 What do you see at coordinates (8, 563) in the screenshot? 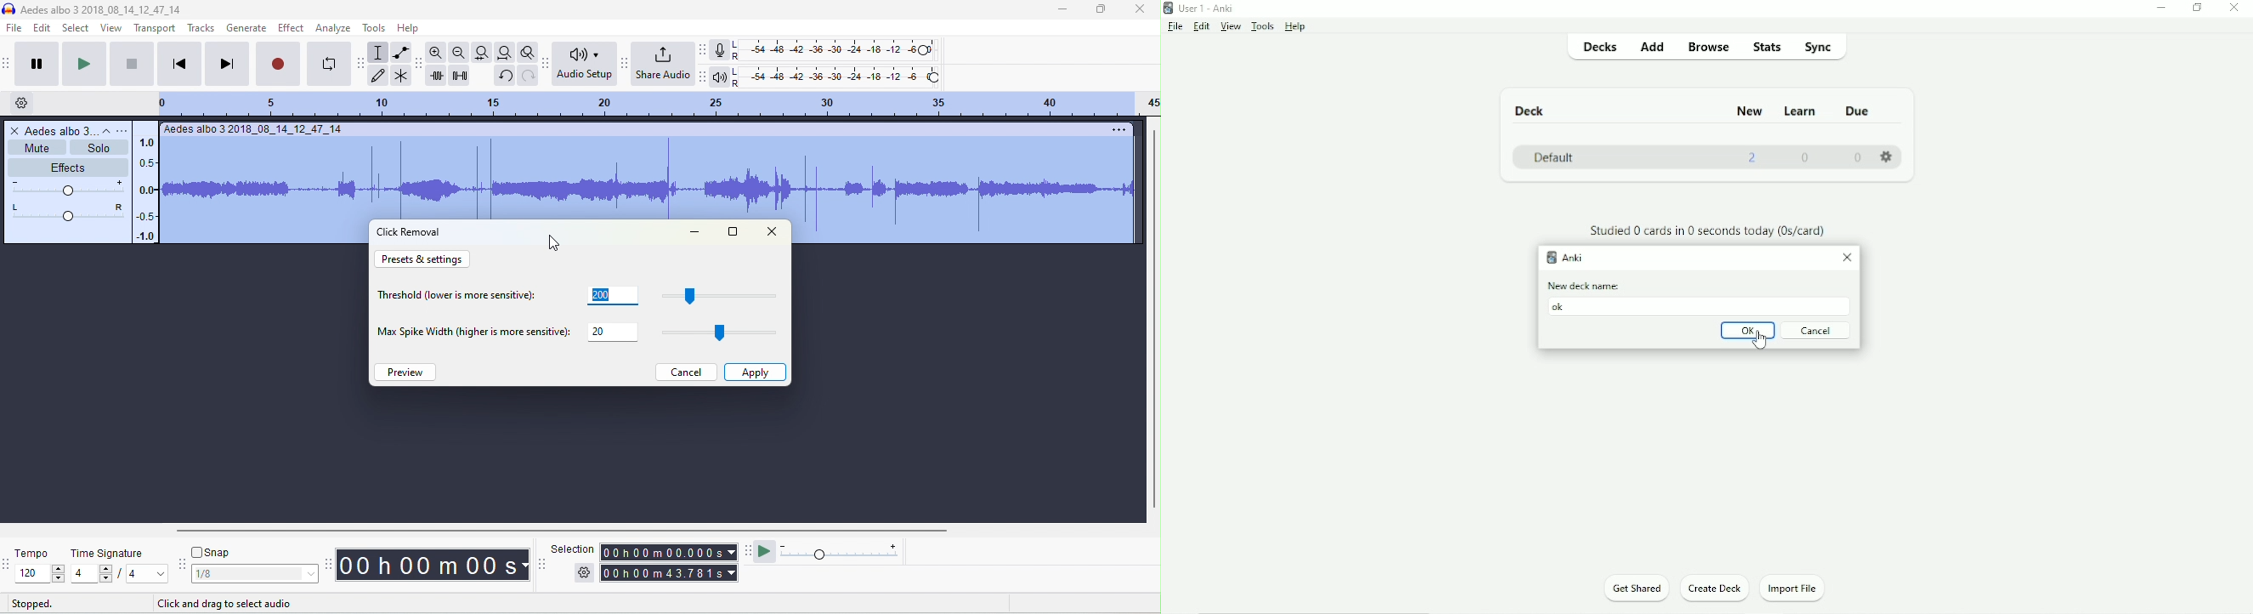
I see `tempo toolbar` at bounding box center [8, 563].